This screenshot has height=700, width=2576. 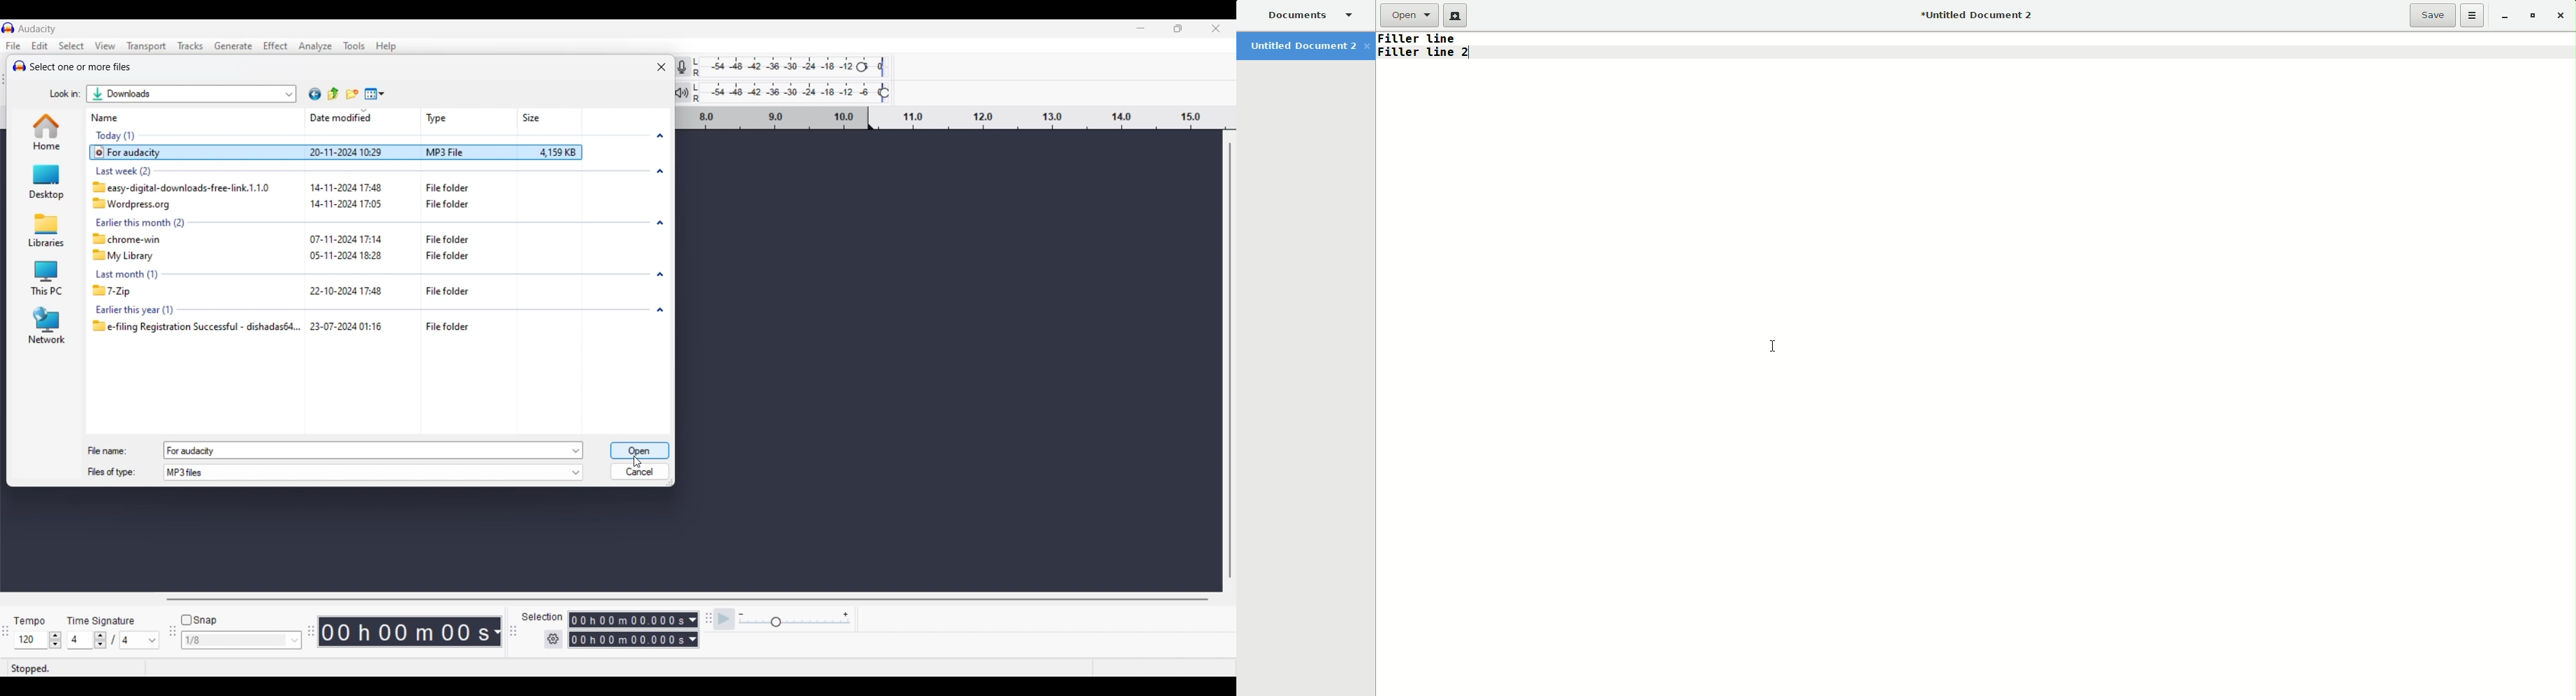 I want to click on create new bar, so click(x=358, y=88).